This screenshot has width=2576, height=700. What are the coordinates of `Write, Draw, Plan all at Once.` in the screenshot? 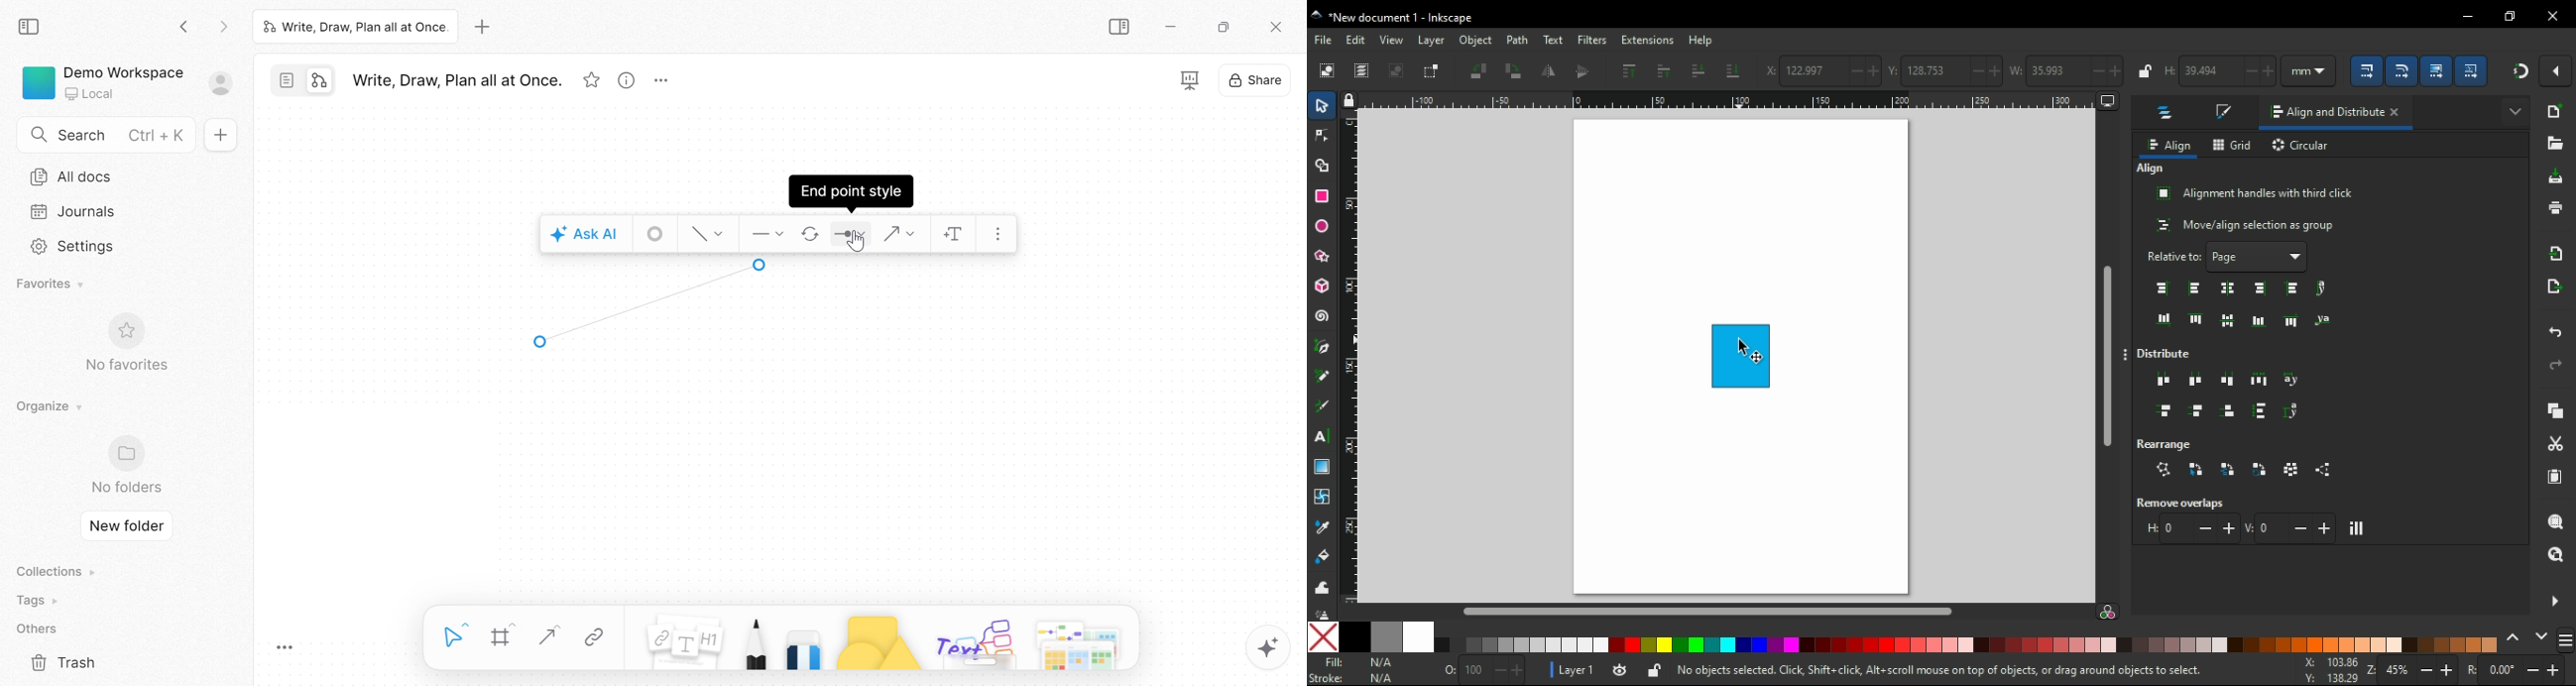 It's located at (355, 26).